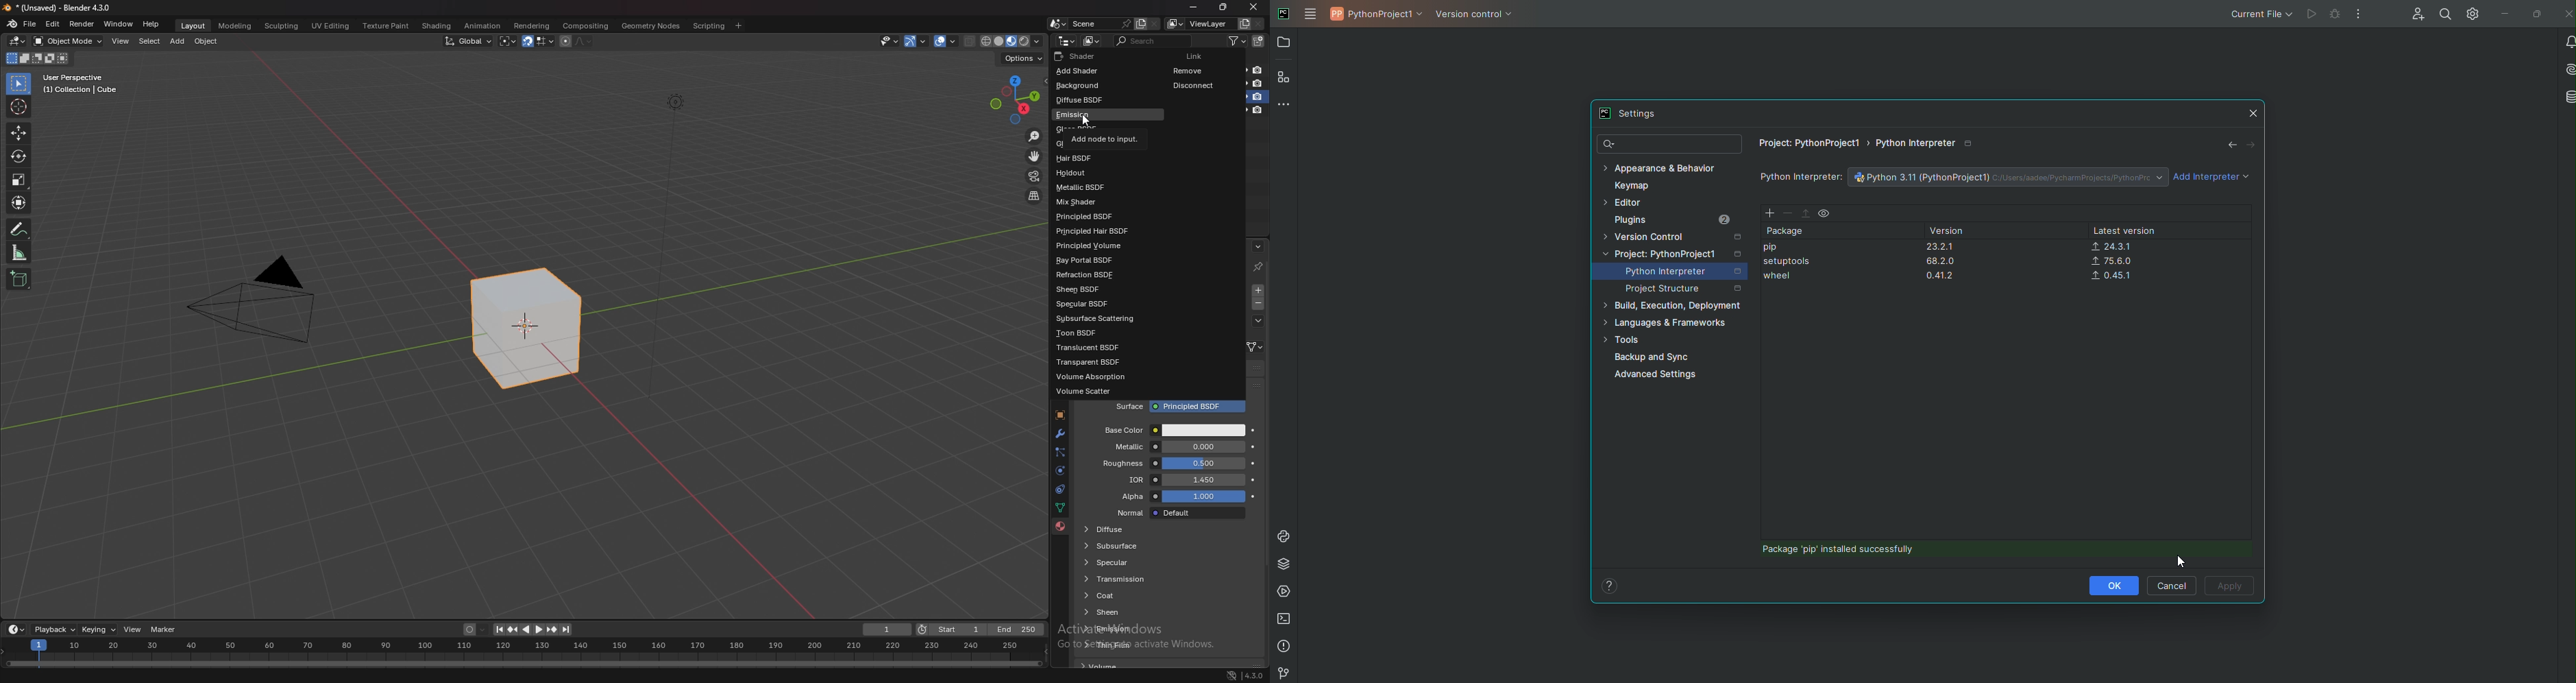 The height and width of the screenshot is (700, 2576). What do you see at coordinates (1173, 447) in the screenshot?
I see `metallic` at bounding box center [1173, 447].